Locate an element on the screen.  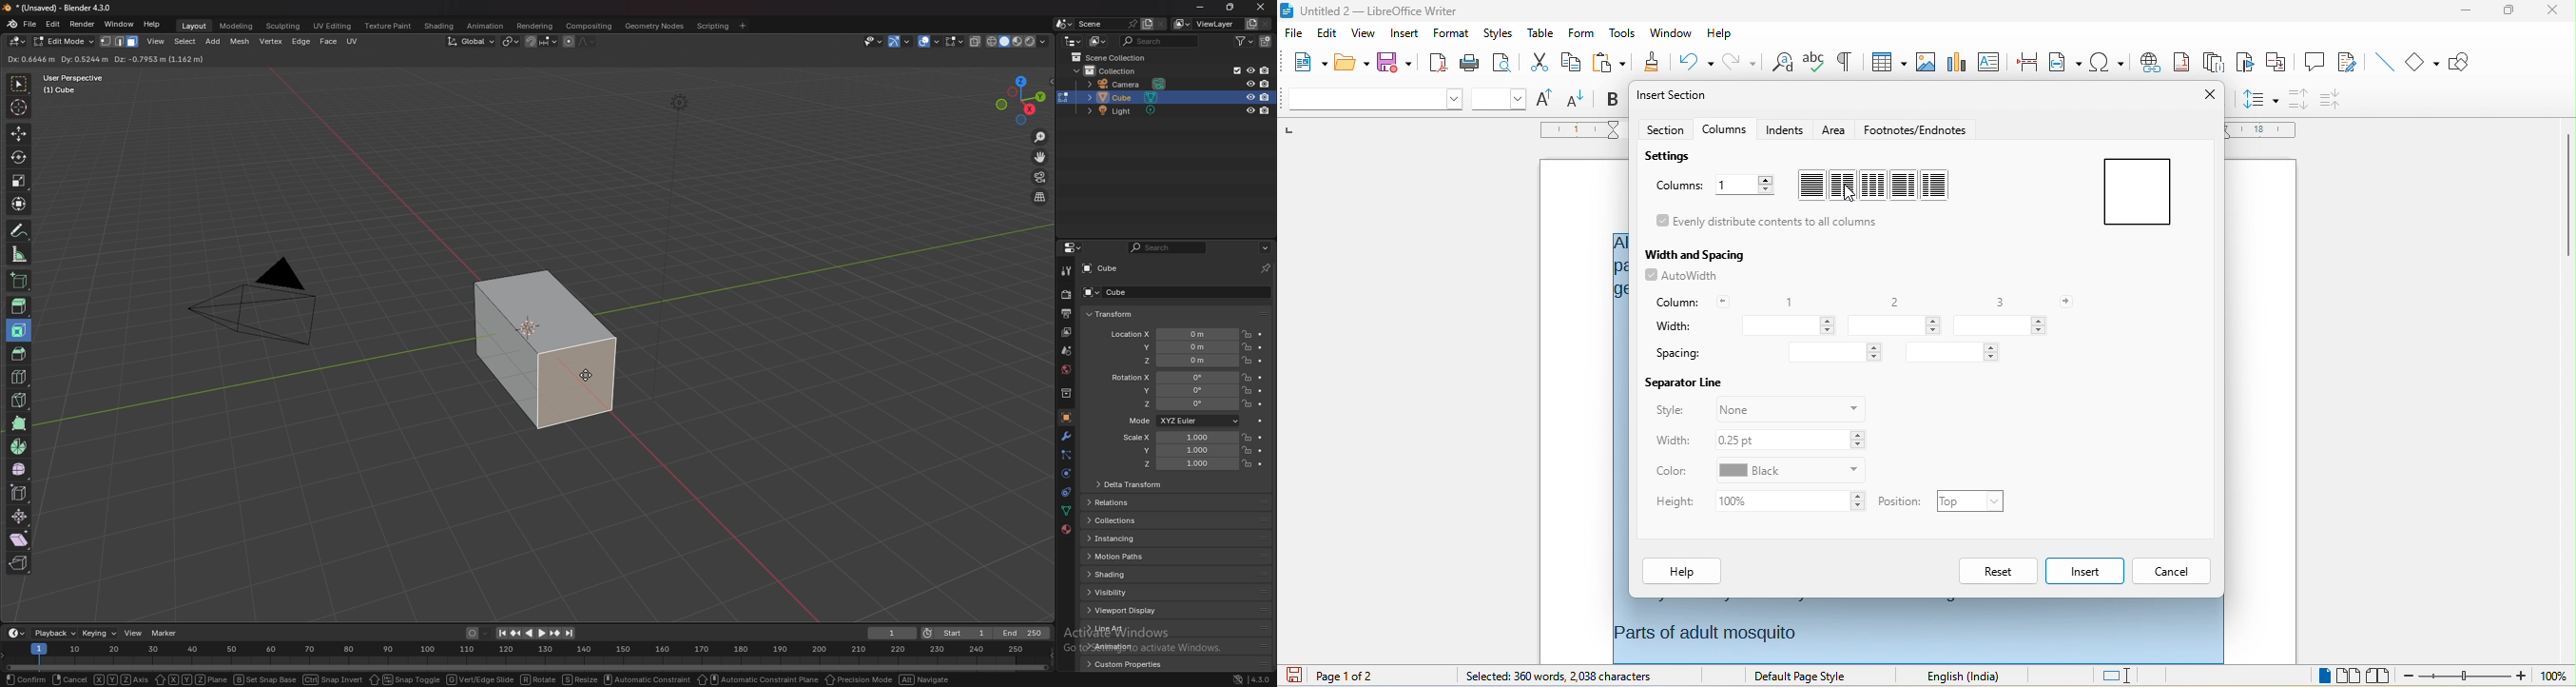
cursor is located at coordinates (18, 106).